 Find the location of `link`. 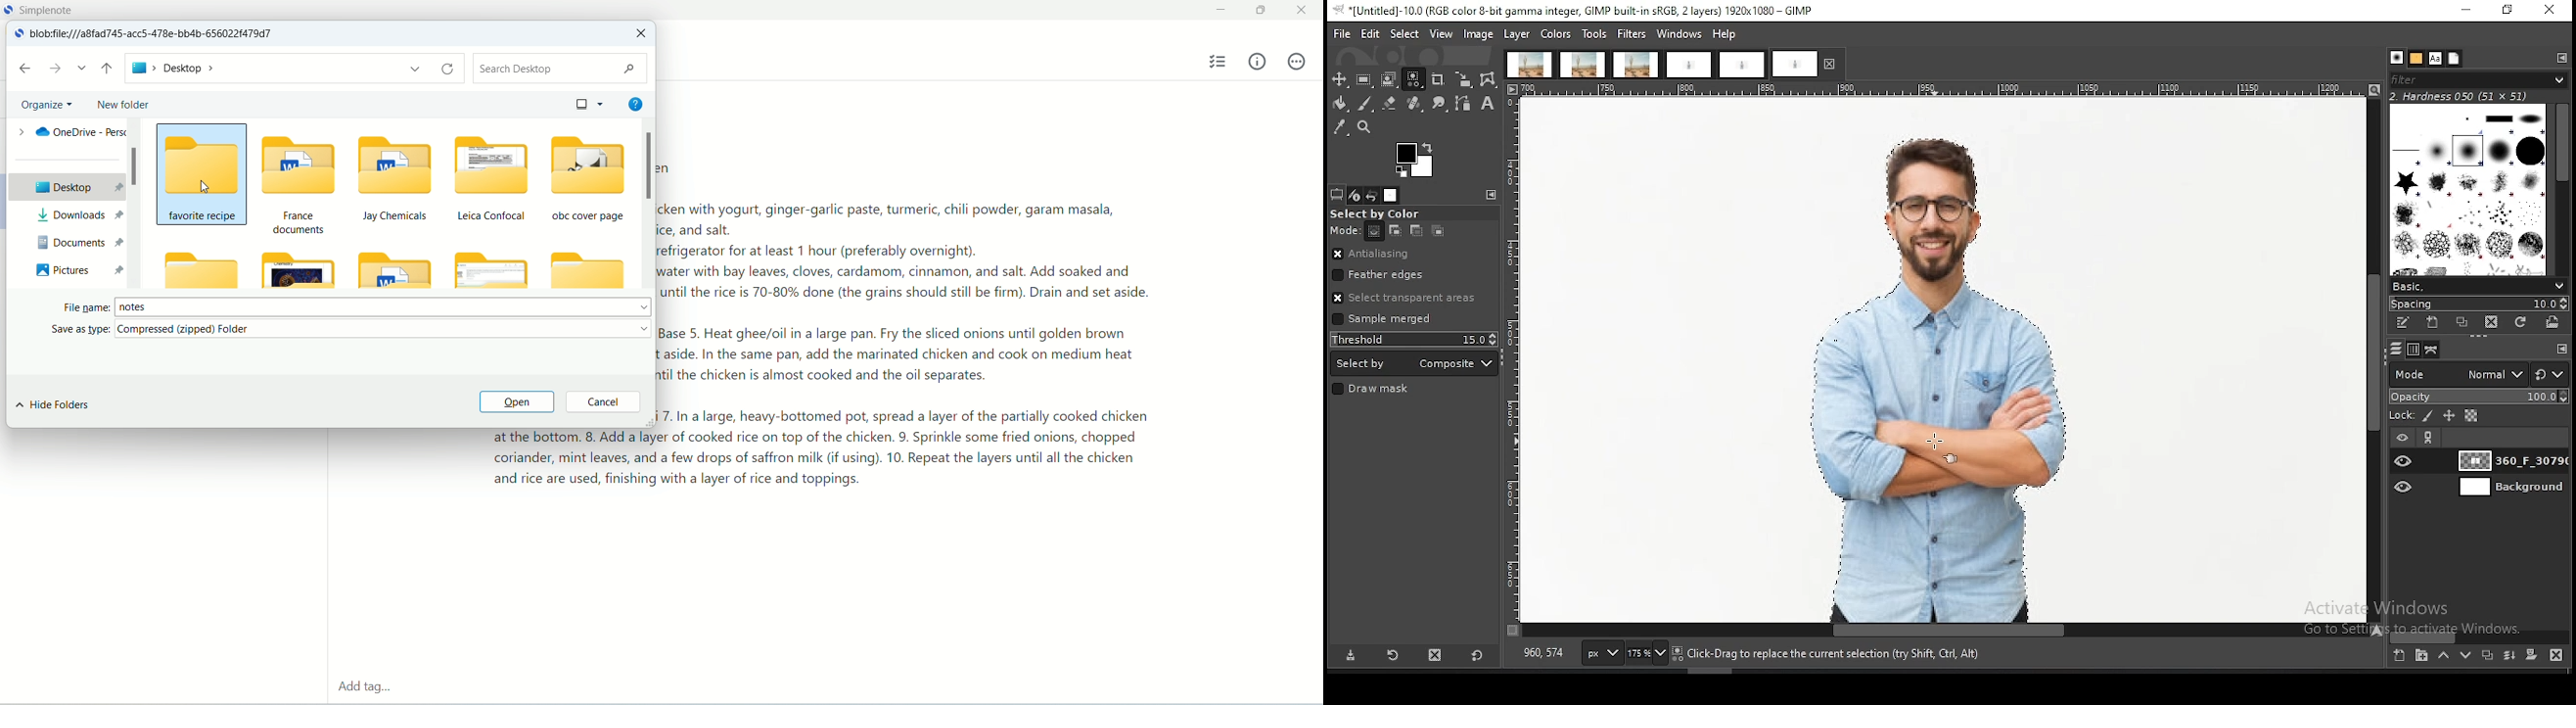

link is located at coordinates (2429, 438).